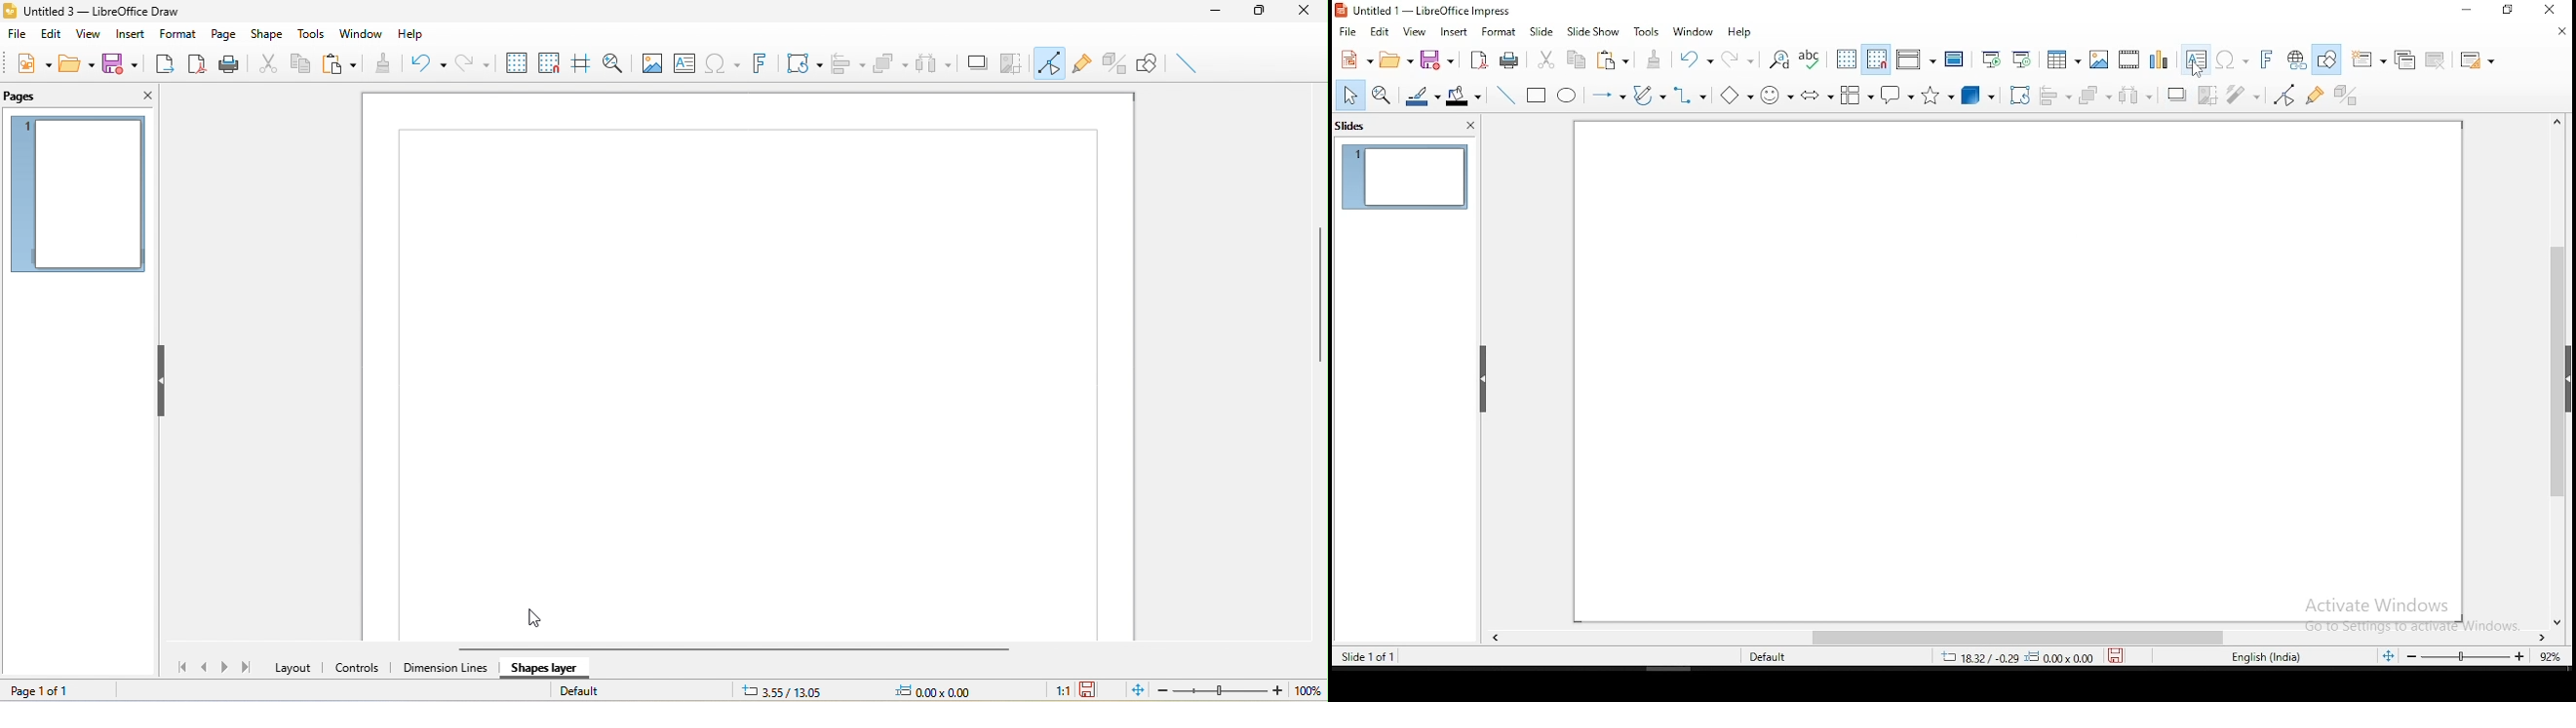 Image resolution: width=2576 pixels, height=728 pixels. What do you see at coordinates (948, 690) in the screenshot?
I see `0.00x0.00` at bounding box center [948, 690].